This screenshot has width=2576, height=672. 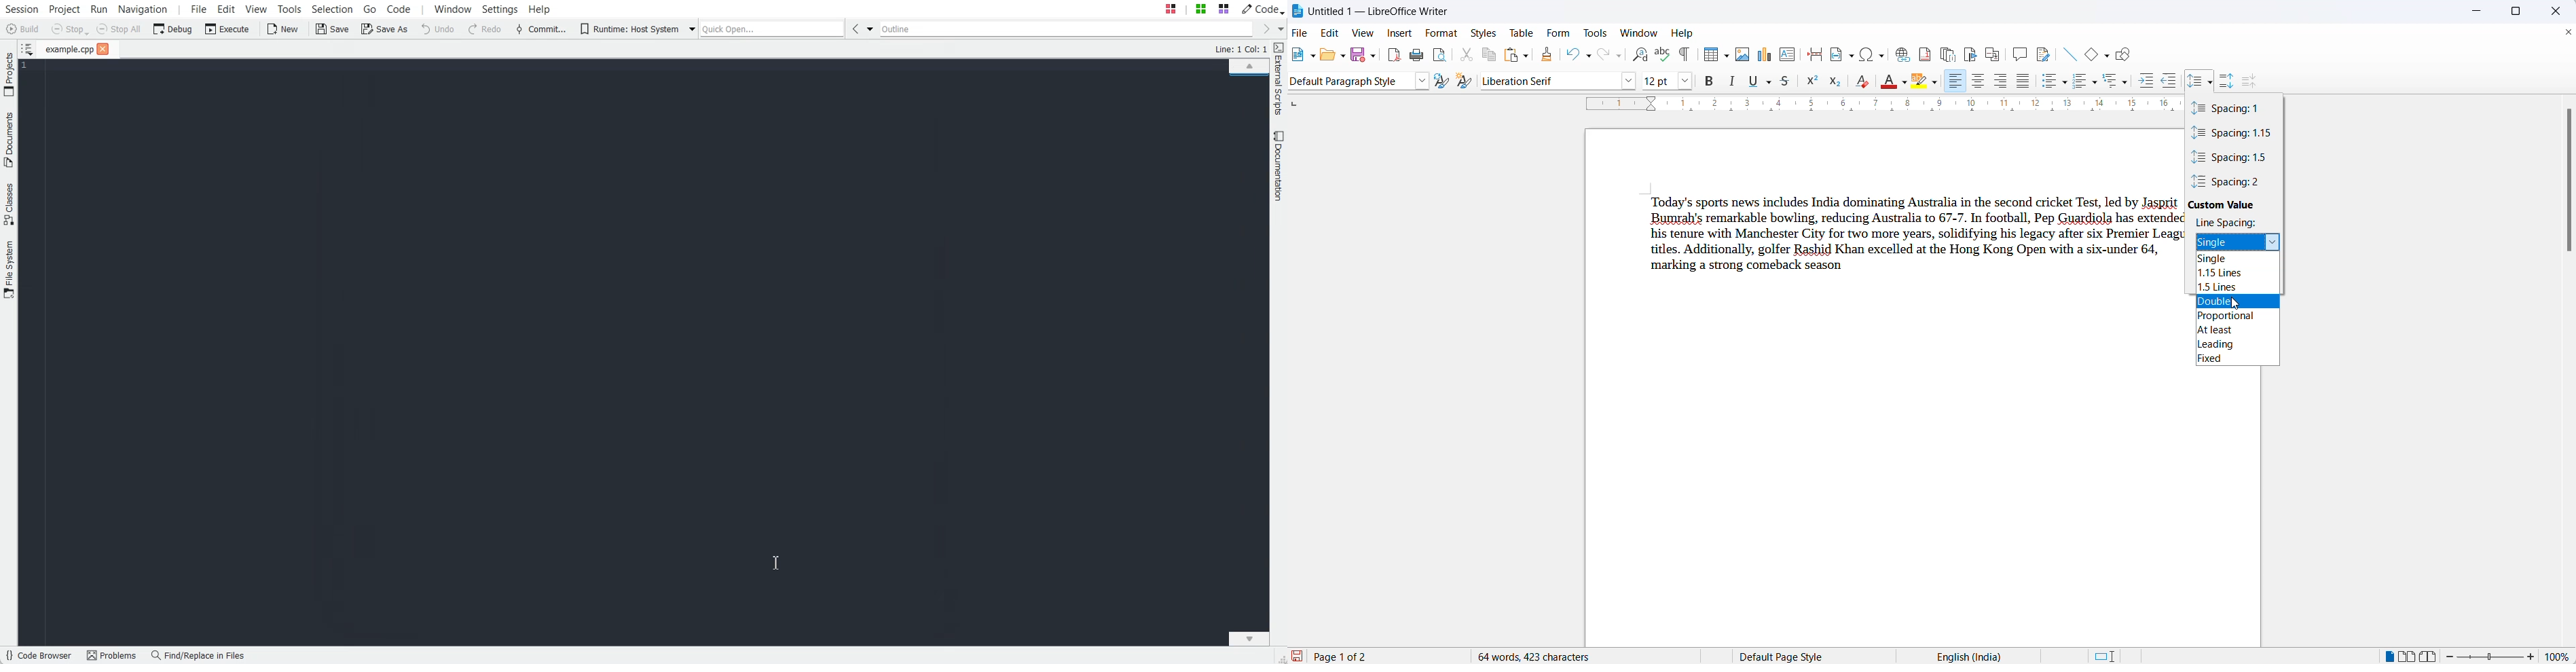 What do you see at coordinates (2094, 83) in the screenshot?
I see `toggle ordered list` at bounding box center [2094, 83].